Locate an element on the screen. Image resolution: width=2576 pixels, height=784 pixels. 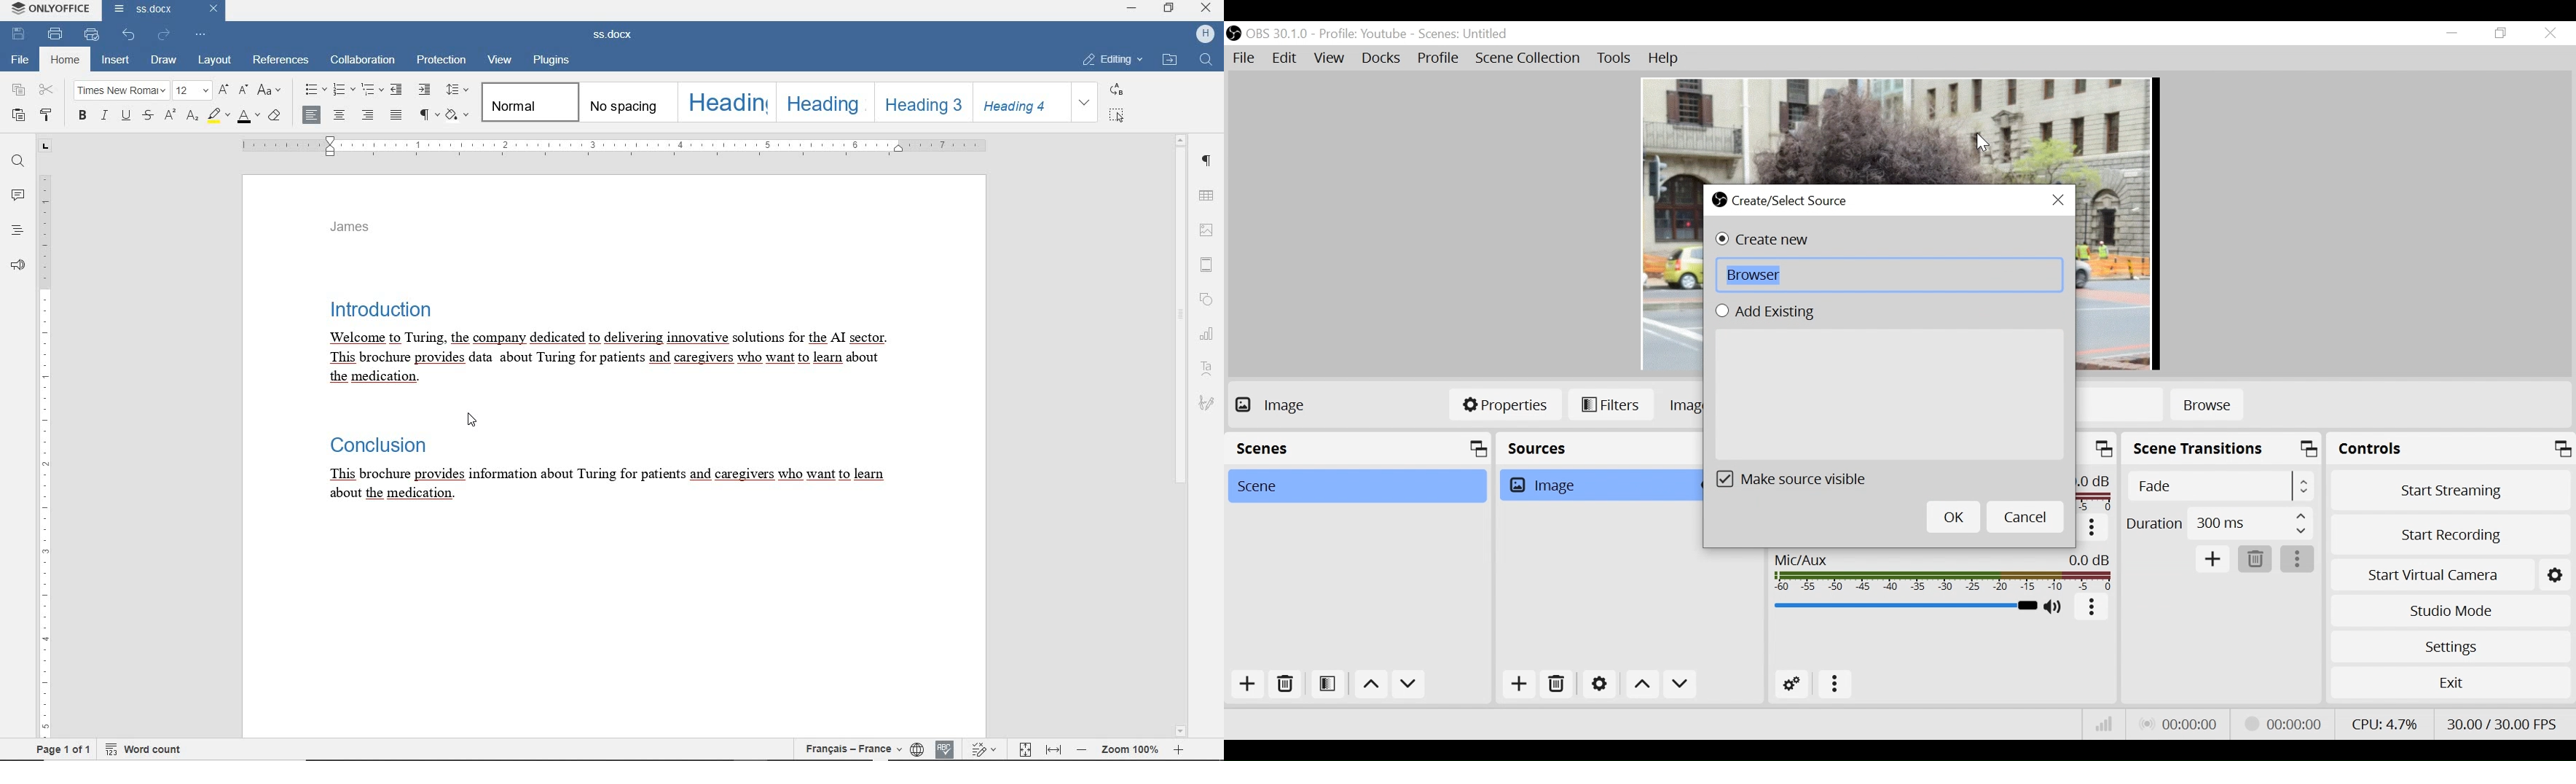
CPU Usage is located at coordinates (2389, 724).